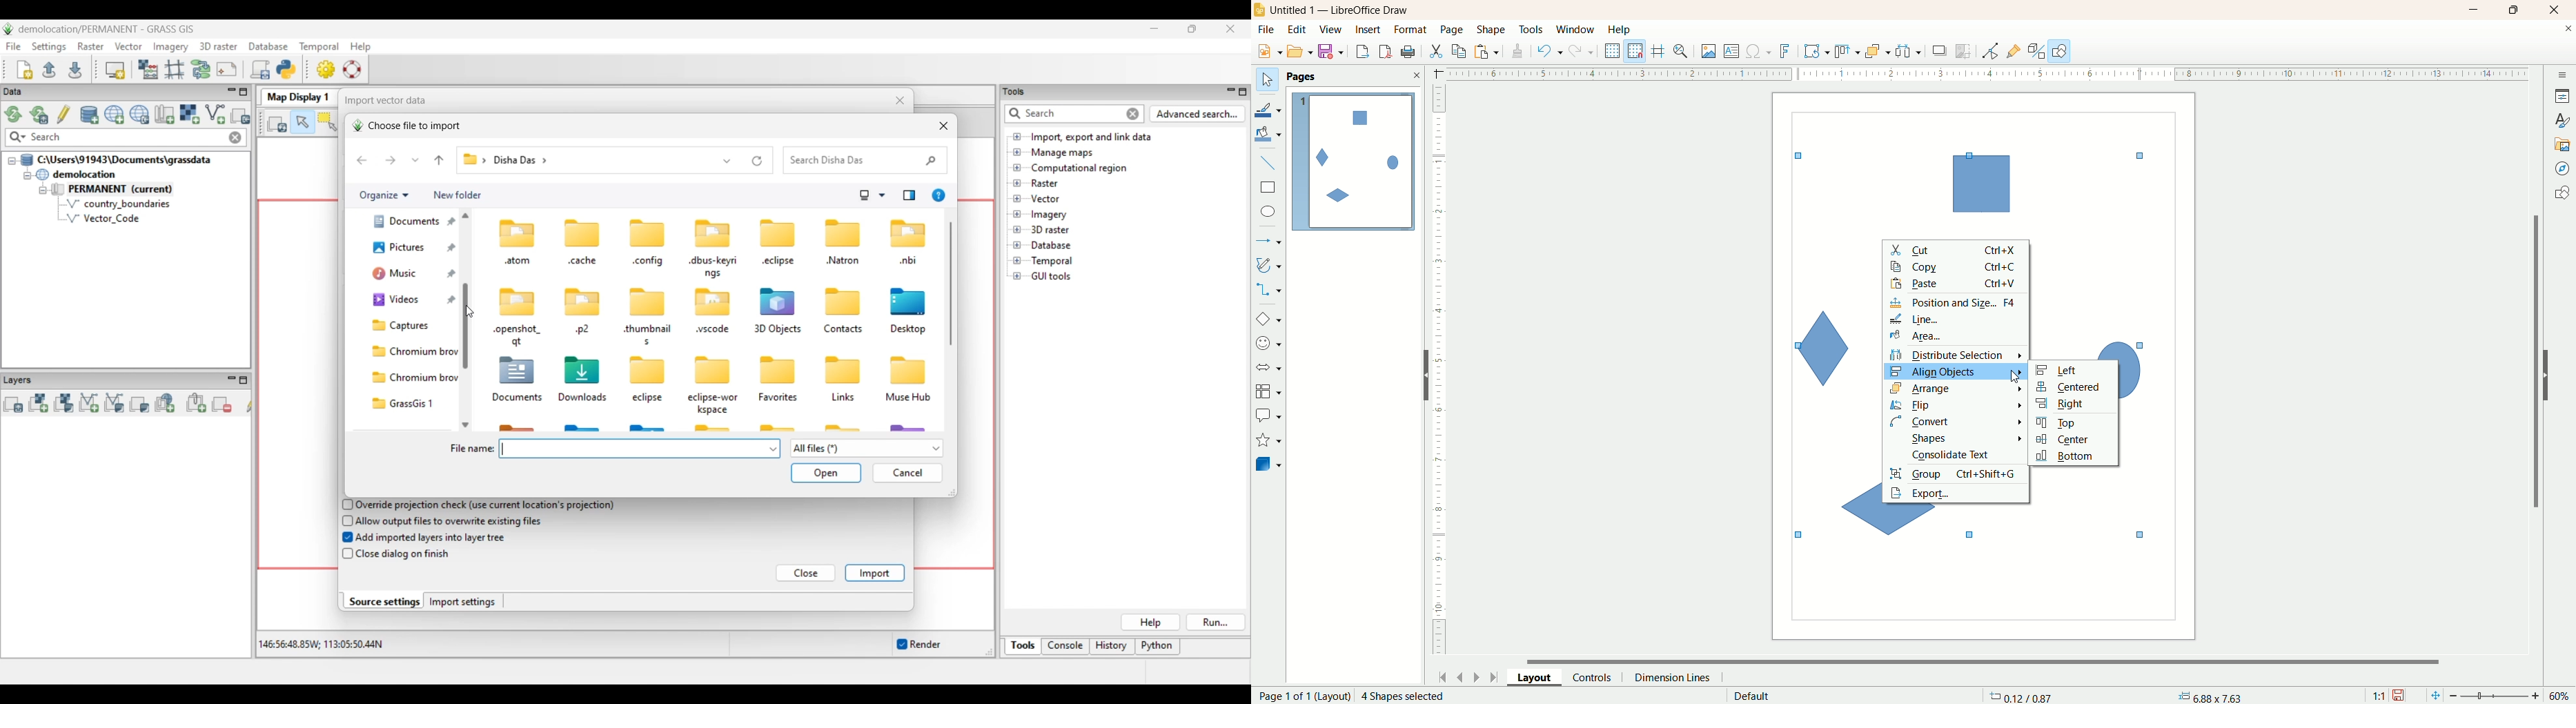 This screenshot has width=2576, height=728. I want to click on gallery, so click(2563, 143).